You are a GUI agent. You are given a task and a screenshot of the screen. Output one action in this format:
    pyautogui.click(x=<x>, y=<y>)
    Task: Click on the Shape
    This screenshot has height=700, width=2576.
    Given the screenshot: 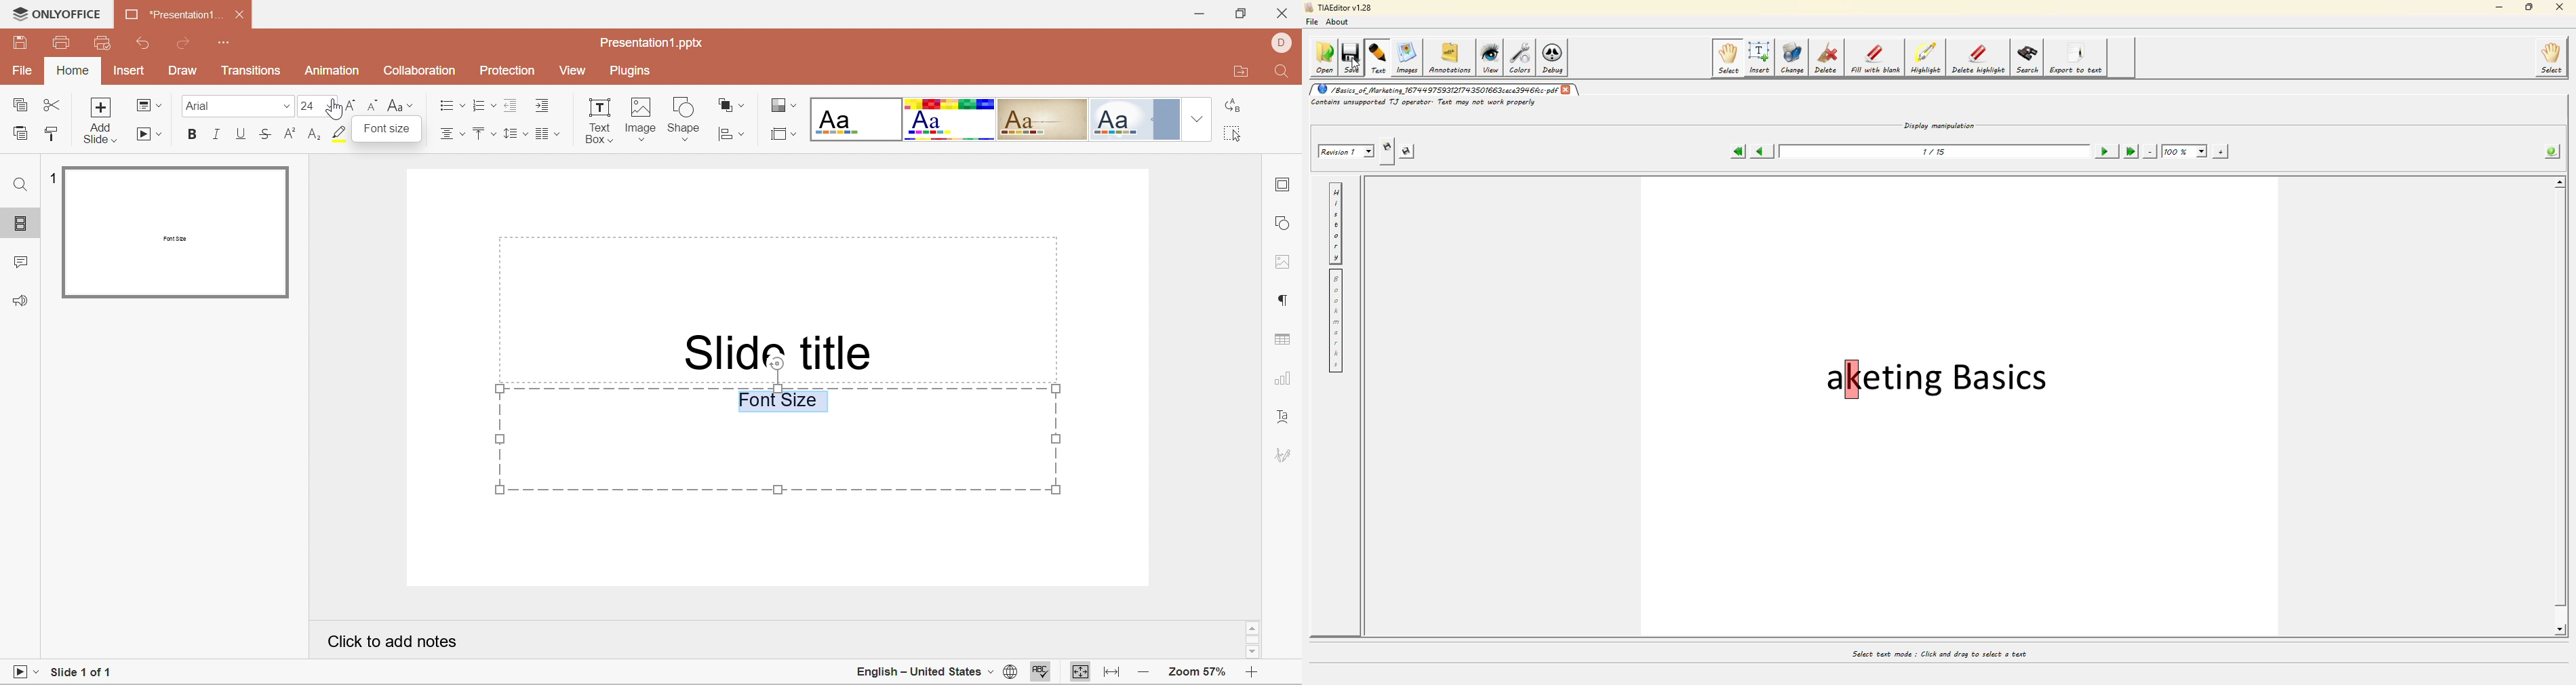 What is the action you would take?
    pyautogui.click(x=687, y=117)
    